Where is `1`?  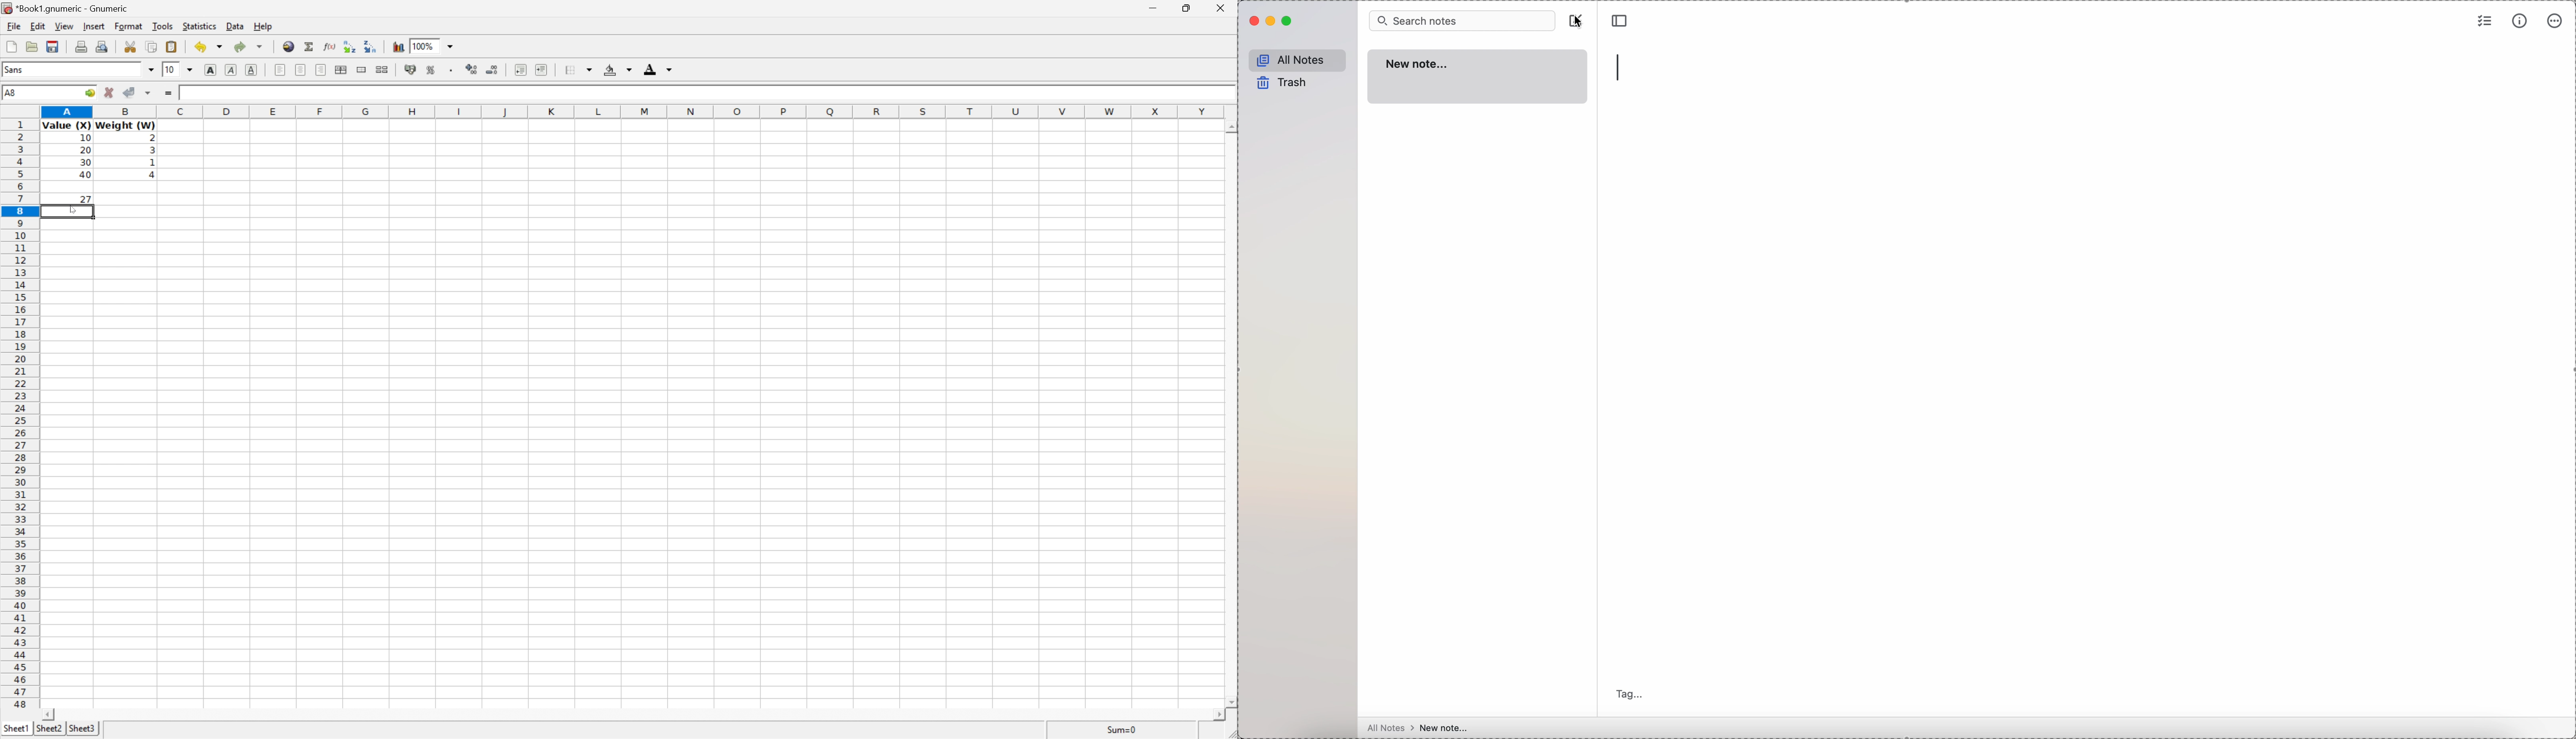
1 is located at coordinates (151, 163).